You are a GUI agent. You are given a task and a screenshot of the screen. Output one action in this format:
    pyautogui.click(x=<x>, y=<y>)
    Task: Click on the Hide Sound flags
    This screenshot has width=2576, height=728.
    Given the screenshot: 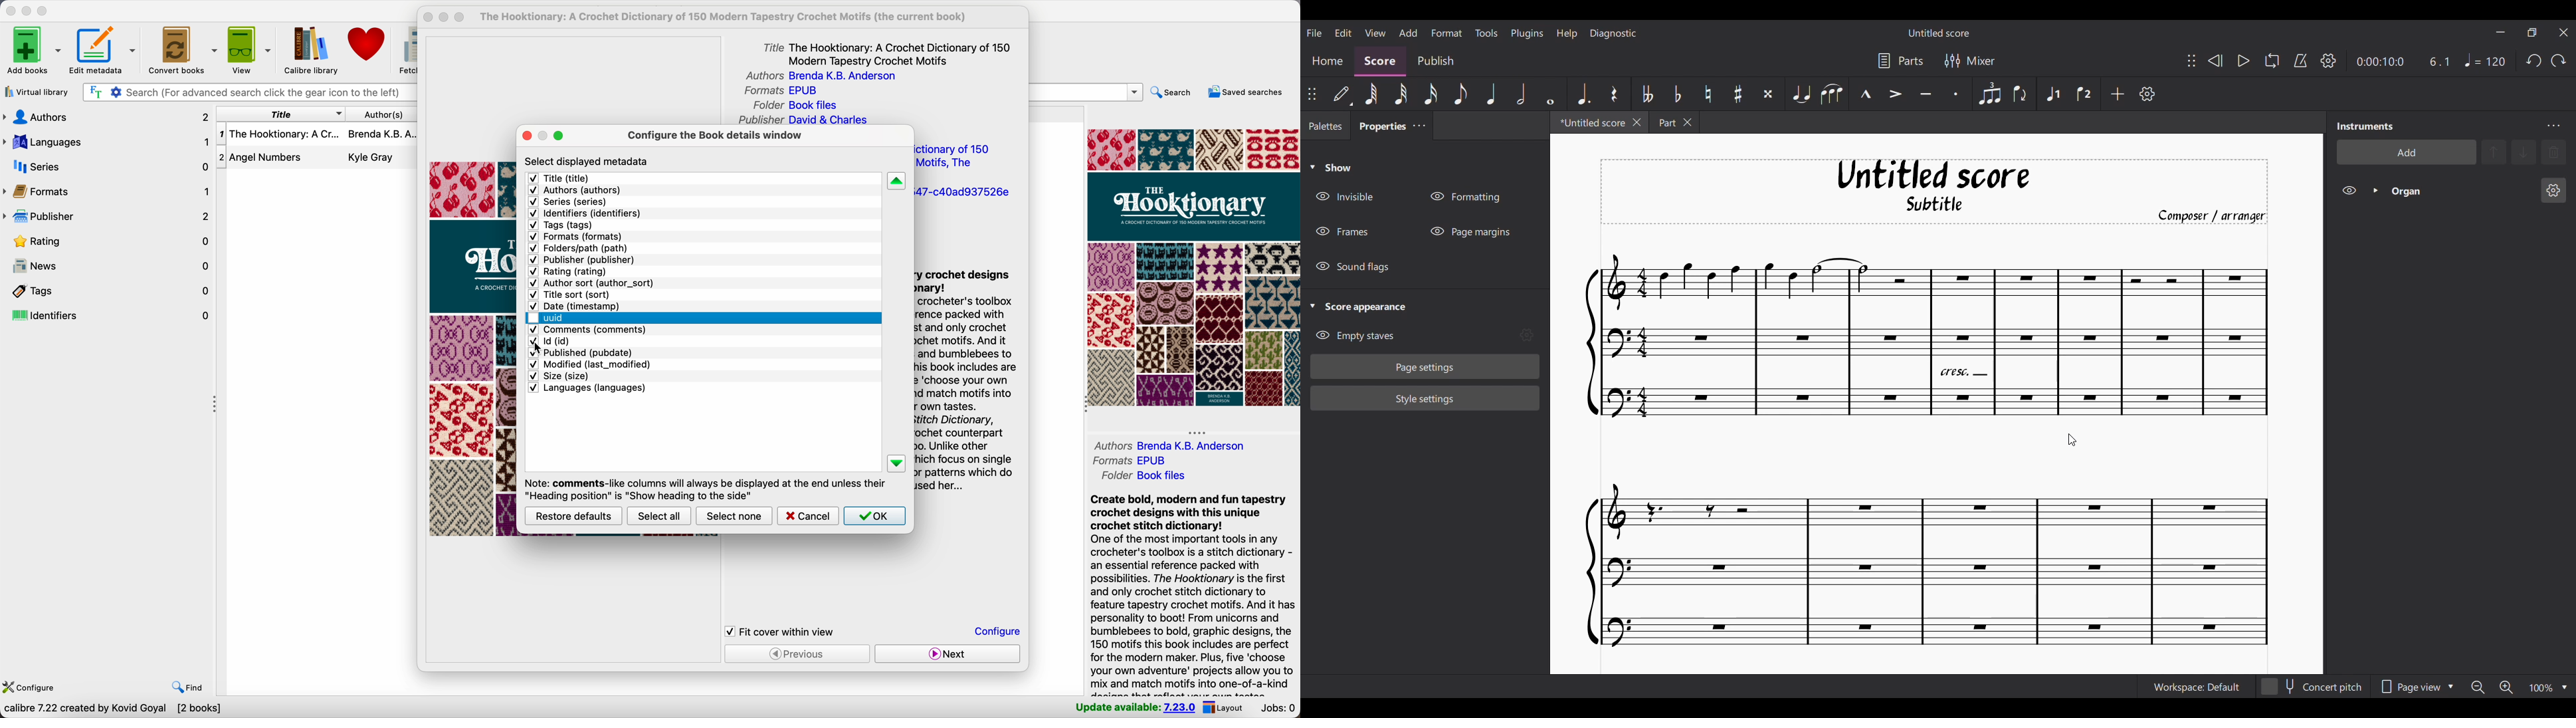 What is the action you would take?
    pyautogui.click(x=1351, y=267)
    